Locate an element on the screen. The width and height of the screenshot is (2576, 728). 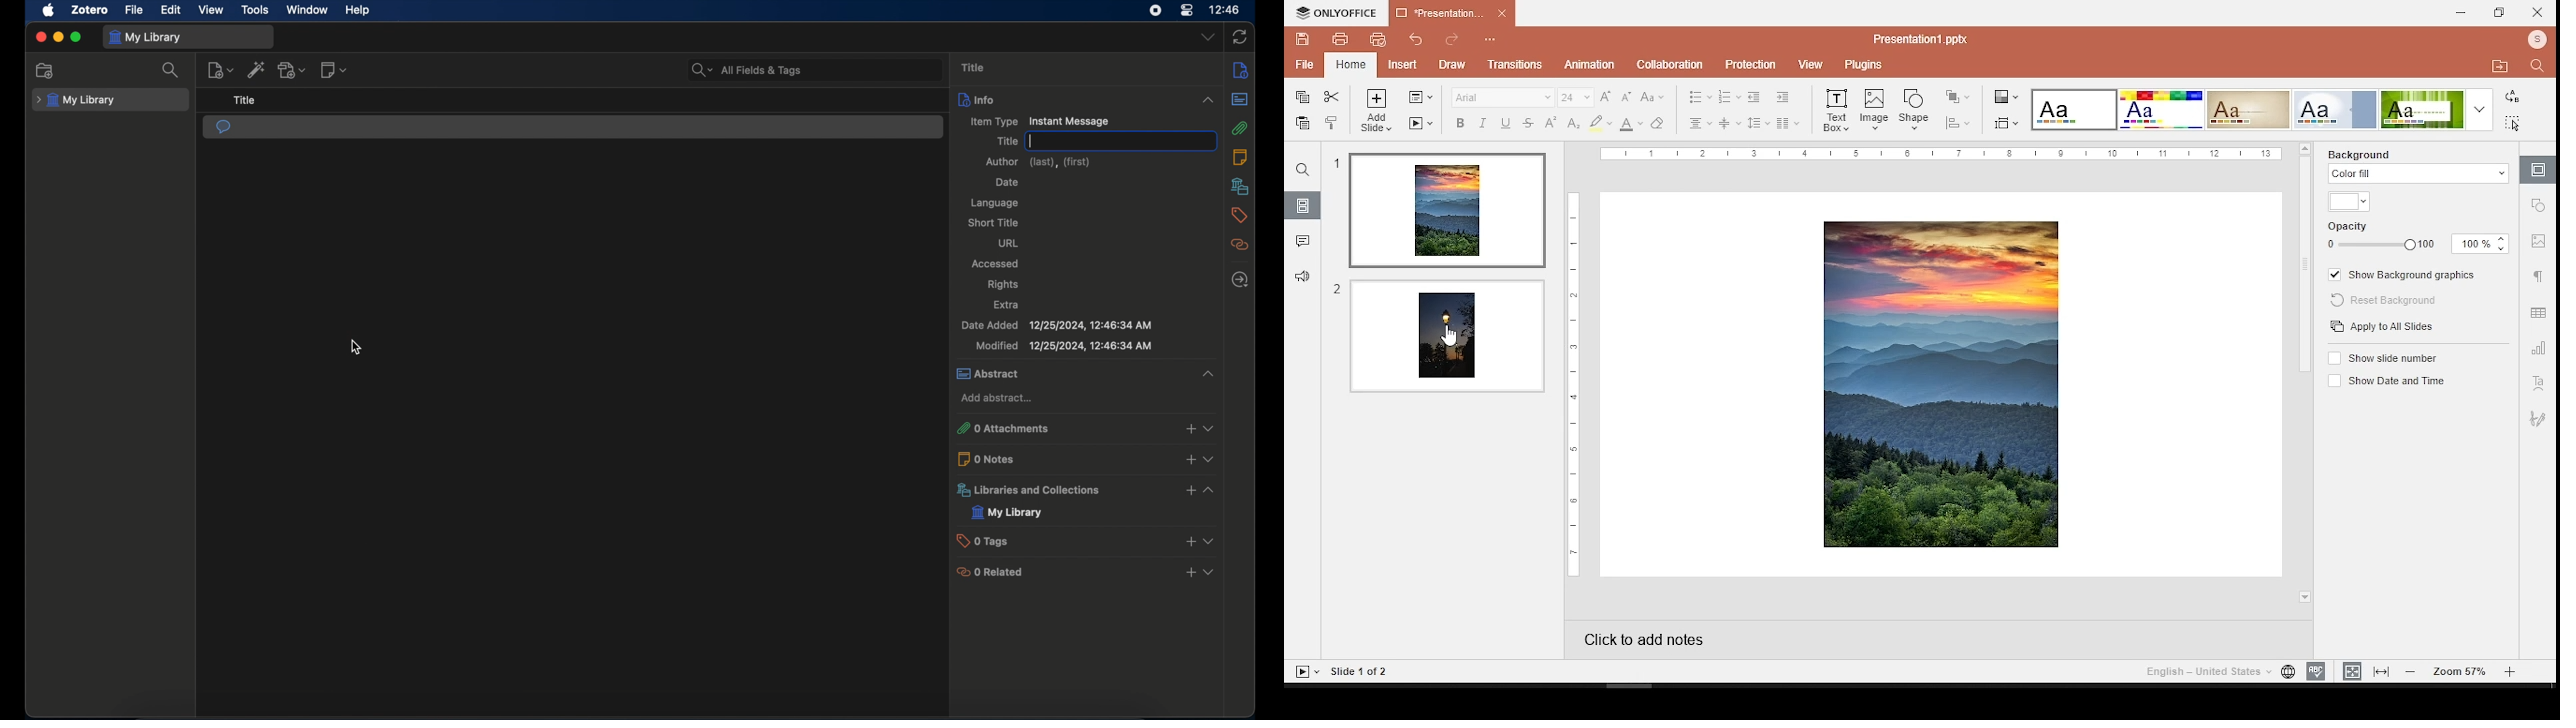
collaboration is located at coordinates (1668, 62).